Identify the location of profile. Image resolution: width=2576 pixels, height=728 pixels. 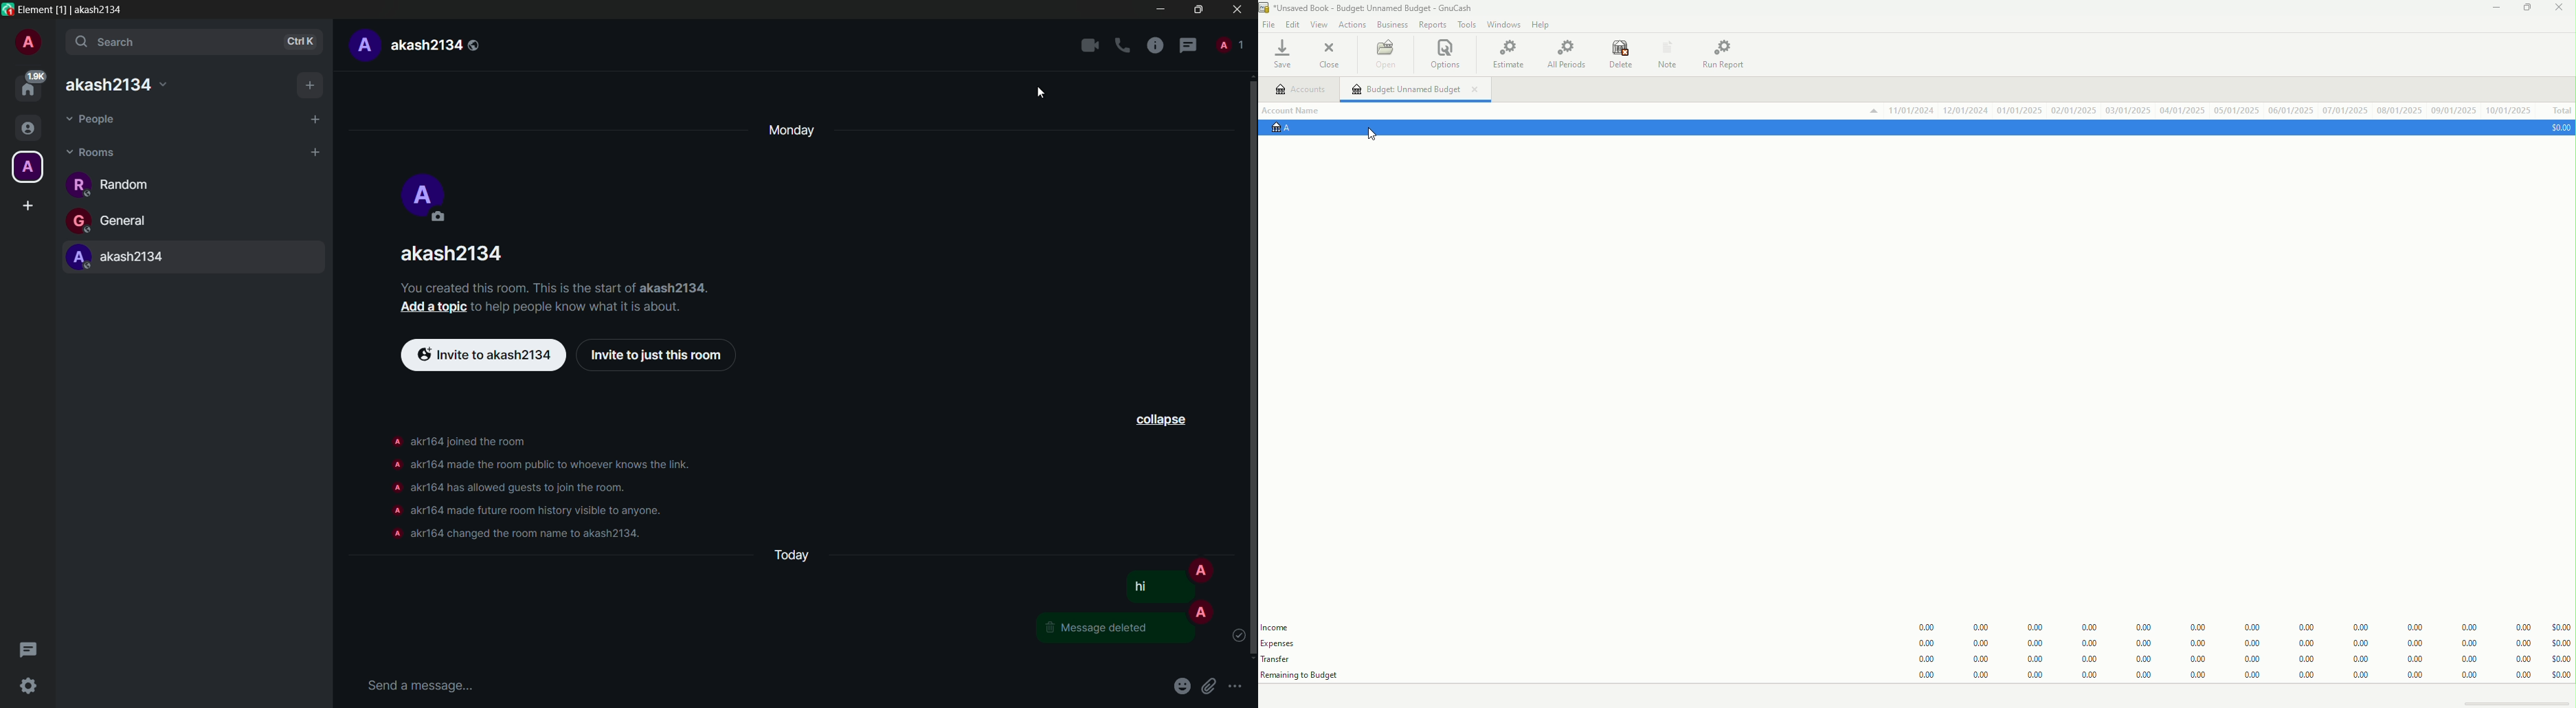
(394, 535).